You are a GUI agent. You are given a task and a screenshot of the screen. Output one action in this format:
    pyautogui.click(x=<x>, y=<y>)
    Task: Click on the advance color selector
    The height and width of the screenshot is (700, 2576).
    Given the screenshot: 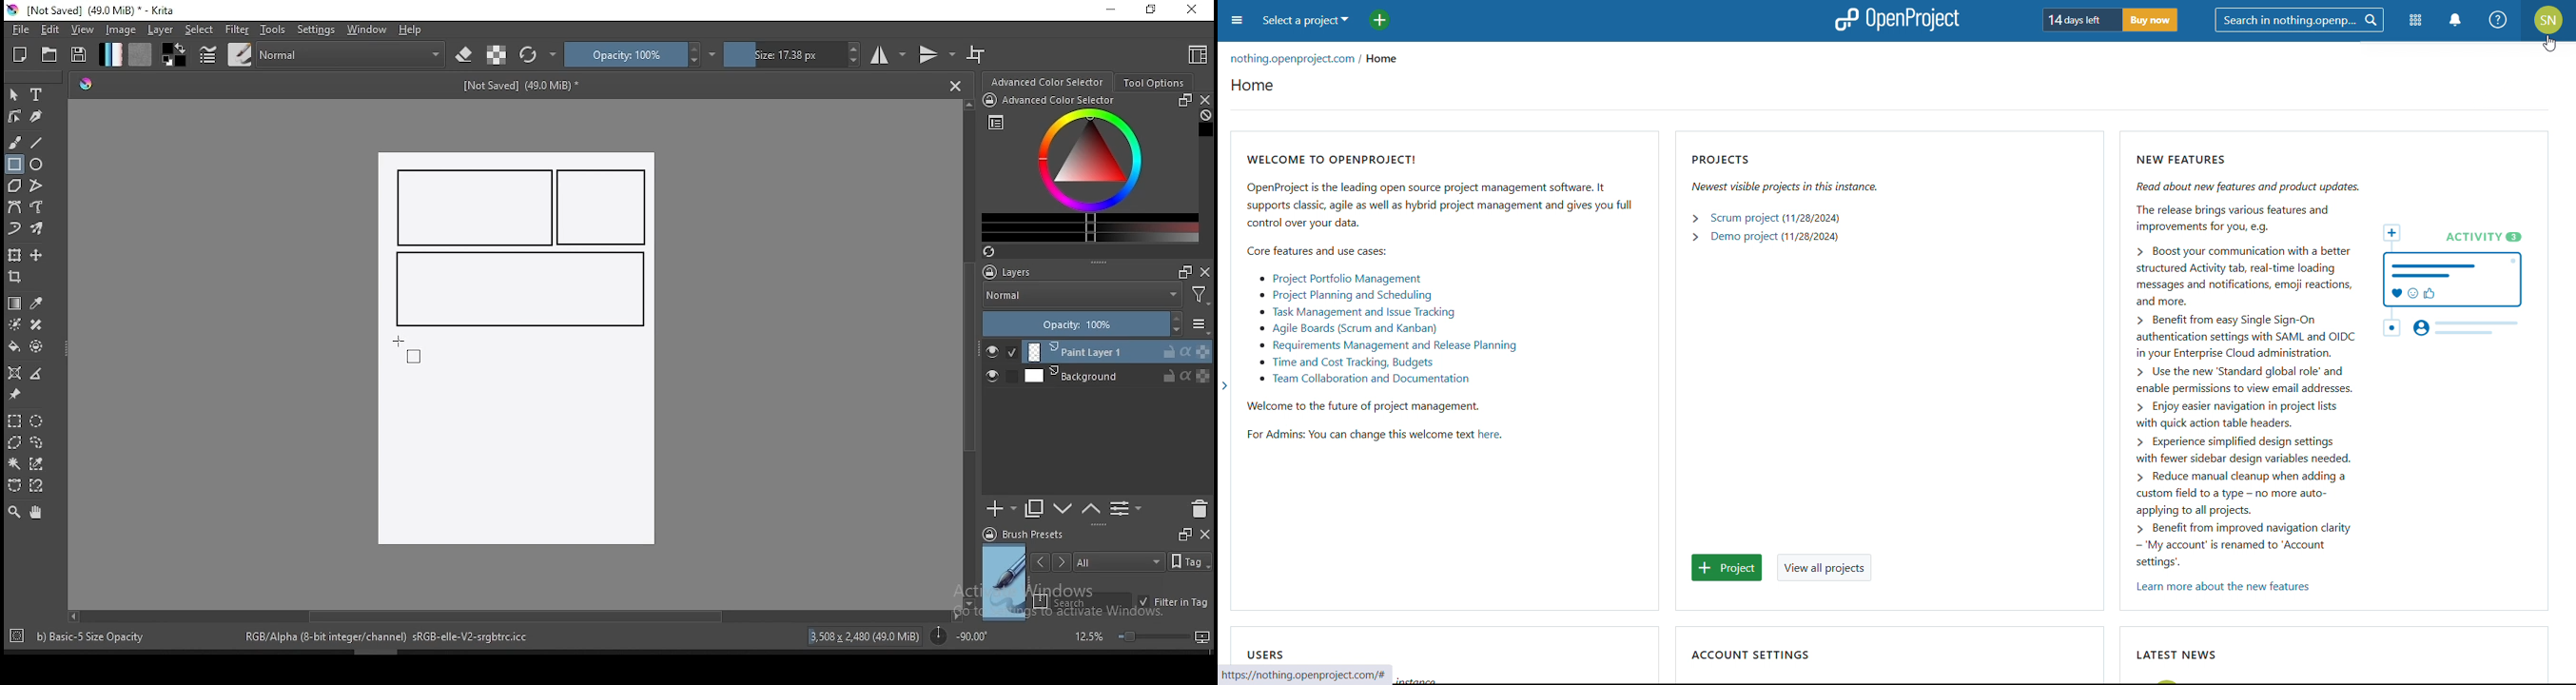 What is the action you would take?
    pyautogui.click(x=1049, y=81)
    